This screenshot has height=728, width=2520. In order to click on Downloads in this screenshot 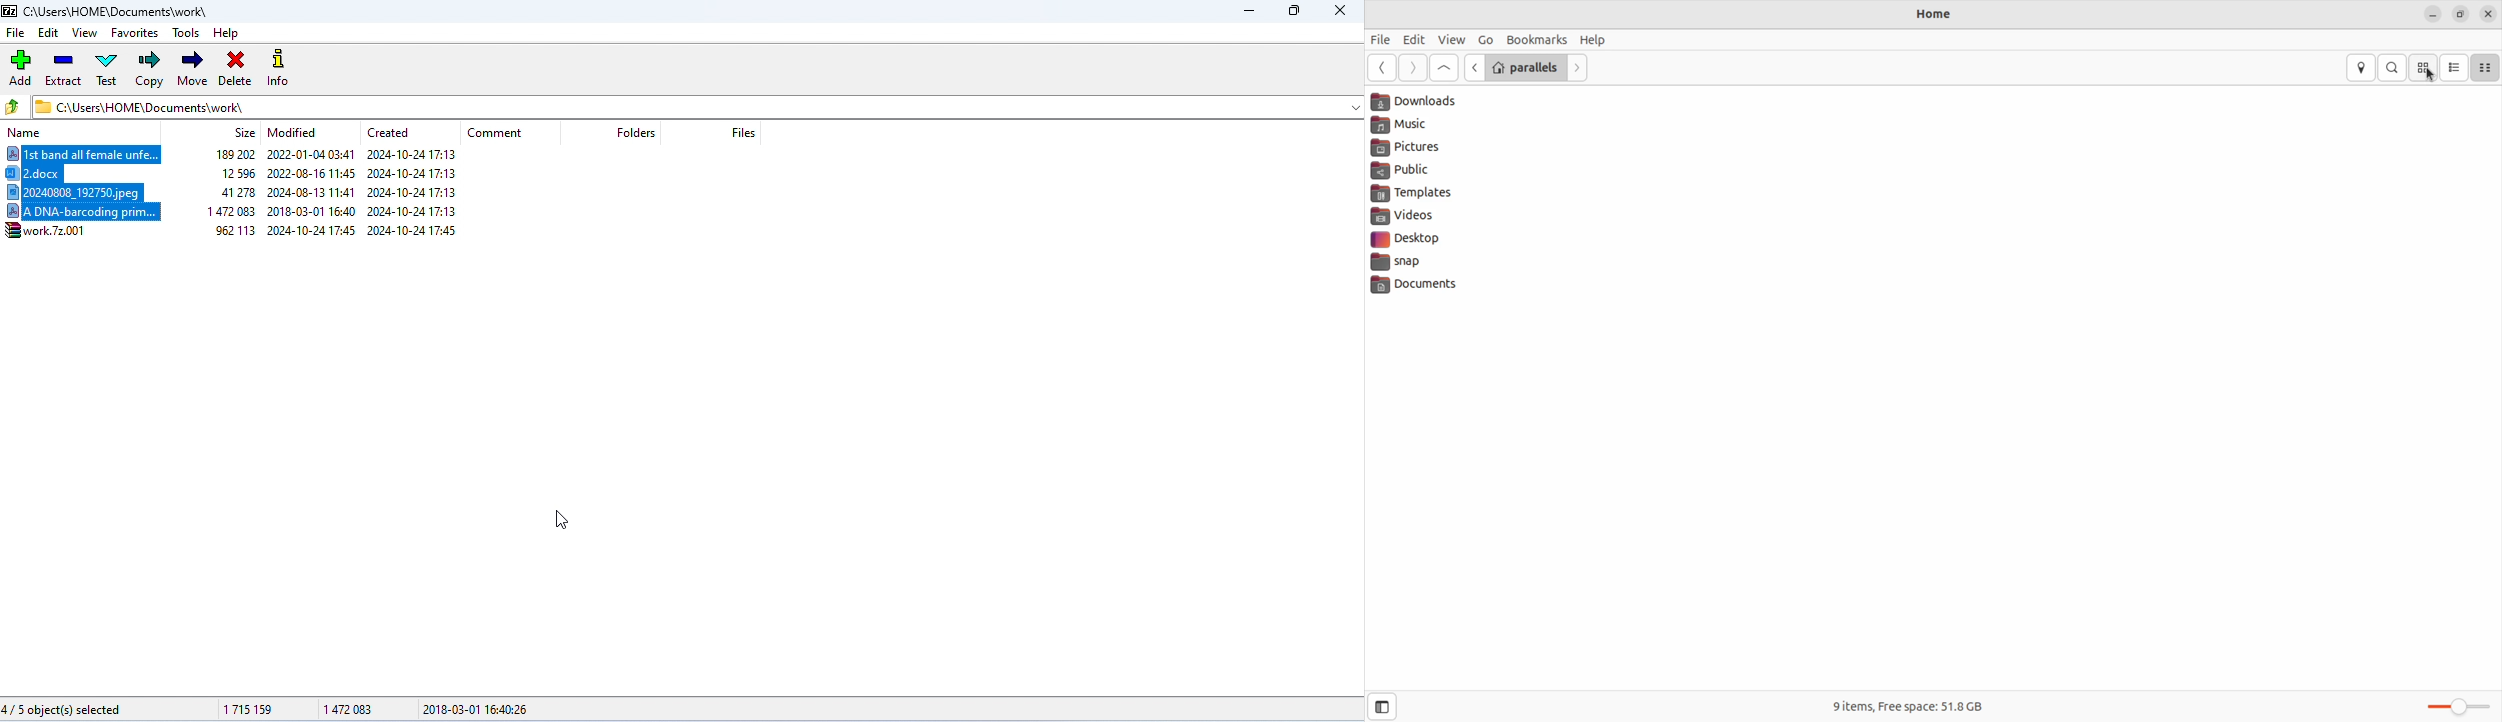, I will do `click(1432, 101)`.